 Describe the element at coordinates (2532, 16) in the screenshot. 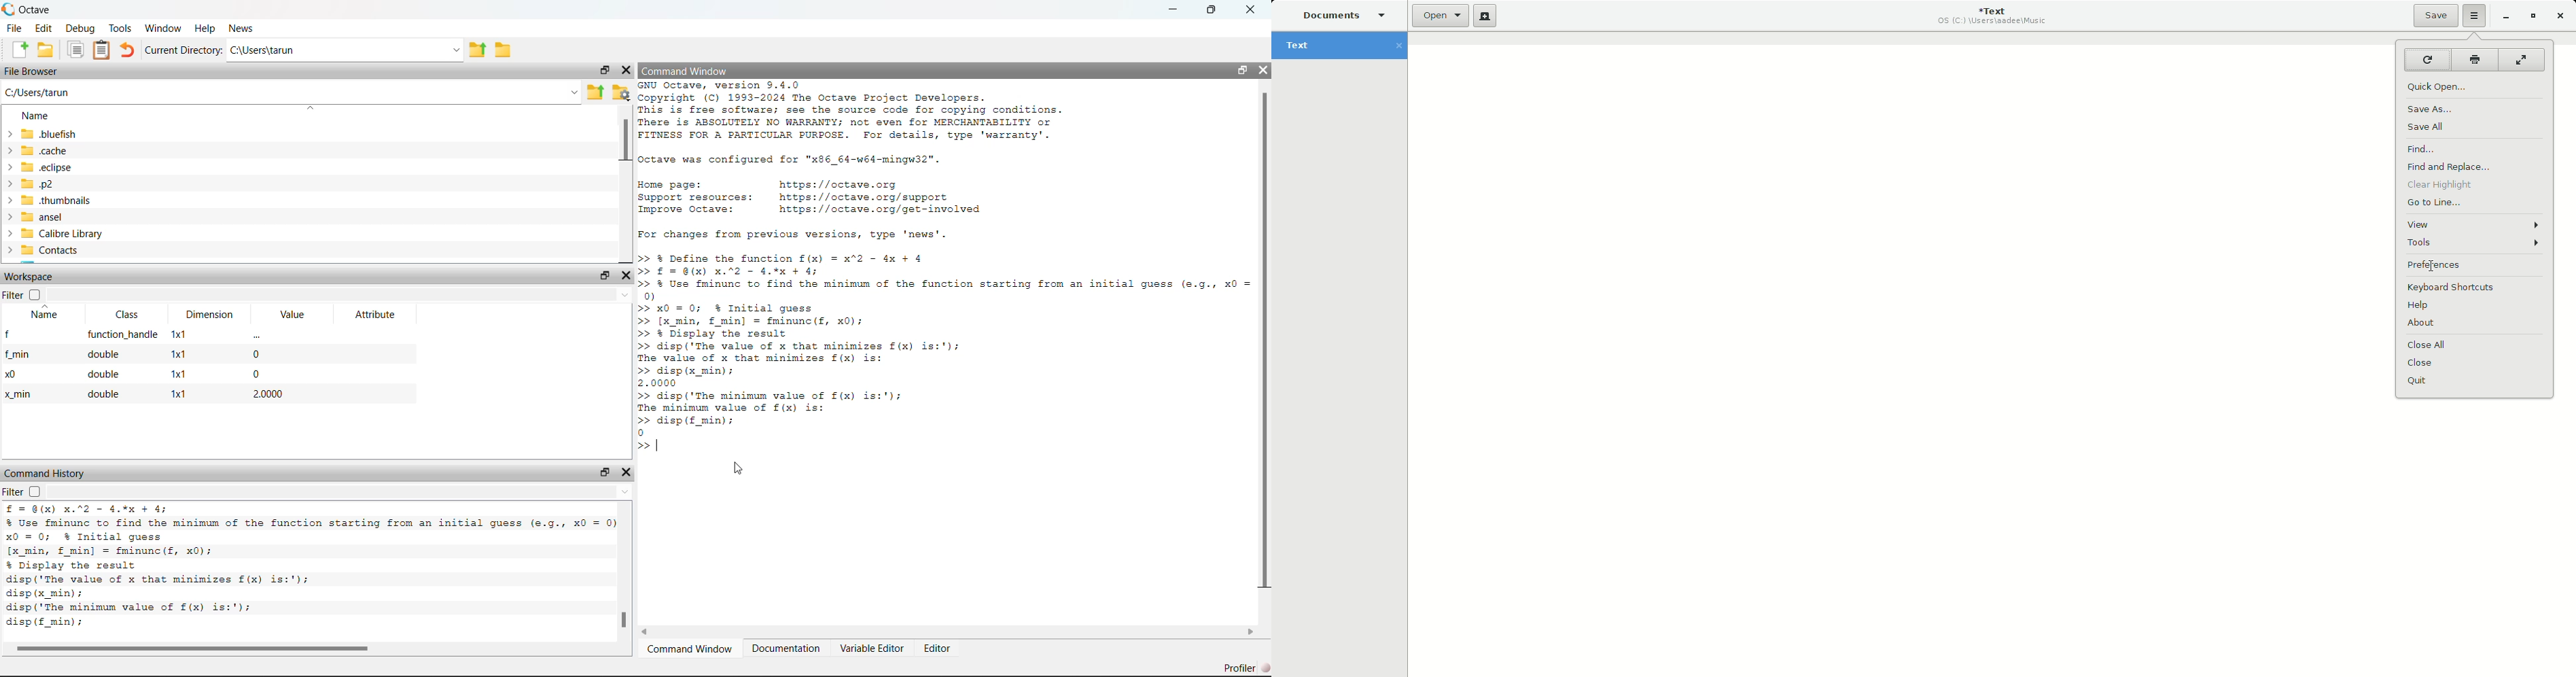

I see `Restore` at that location.